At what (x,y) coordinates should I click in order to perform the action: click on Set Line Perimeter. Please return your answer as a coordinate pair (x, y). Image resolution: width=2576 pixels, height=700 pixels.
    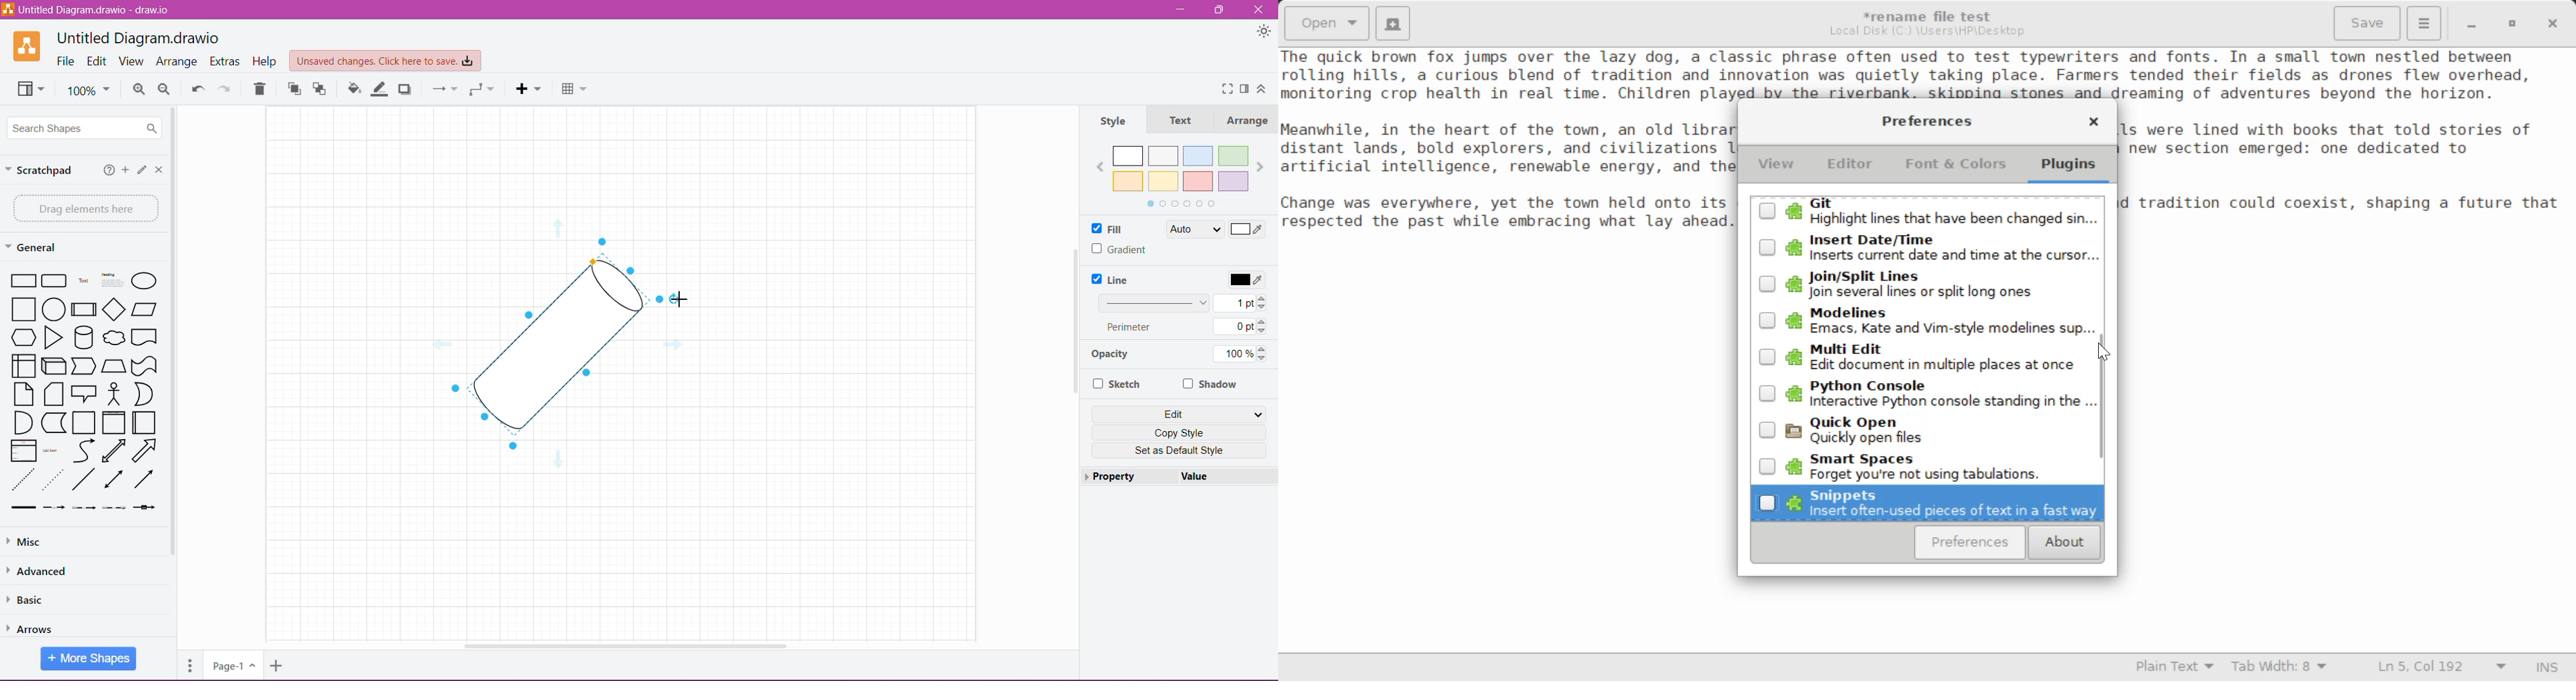
    Looking at the image, I should click on (1183, 328).